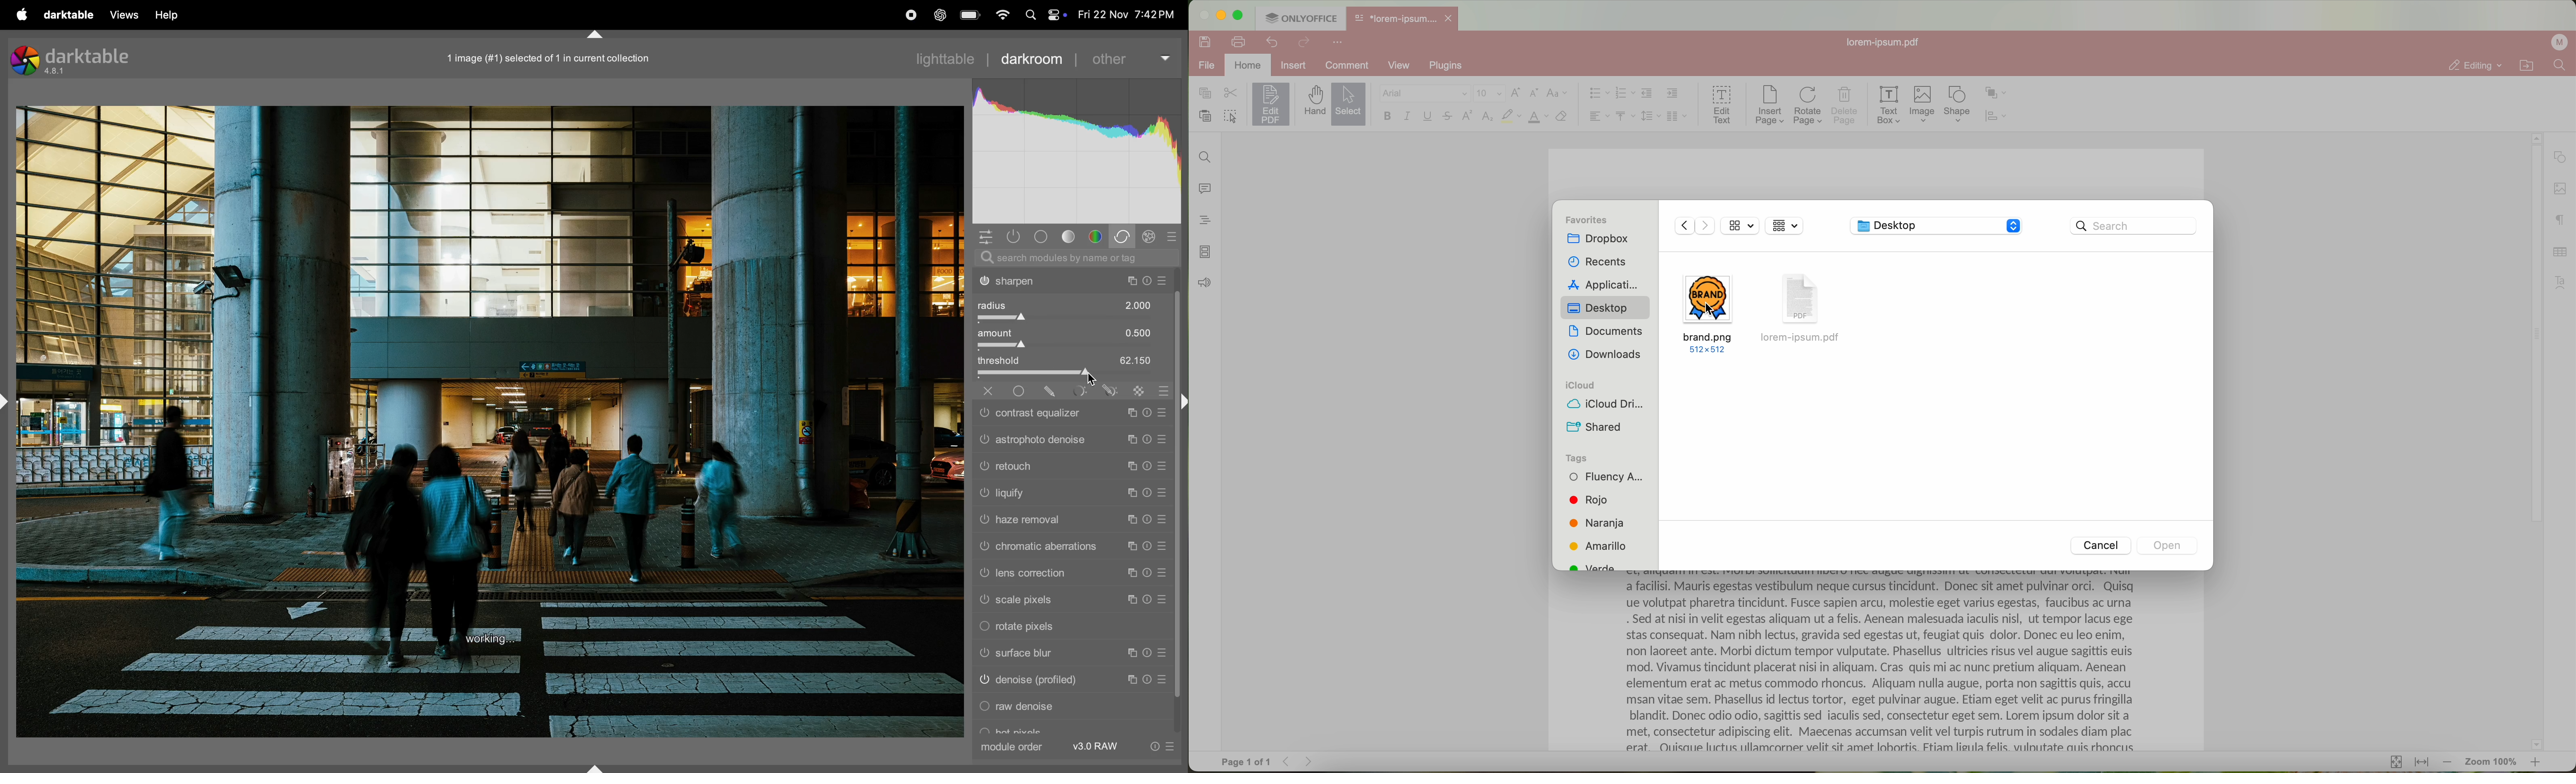 Image resolution: width=2576 pixels, height=784 pixels. I want to click on show only active modules, so click(1014, 237).